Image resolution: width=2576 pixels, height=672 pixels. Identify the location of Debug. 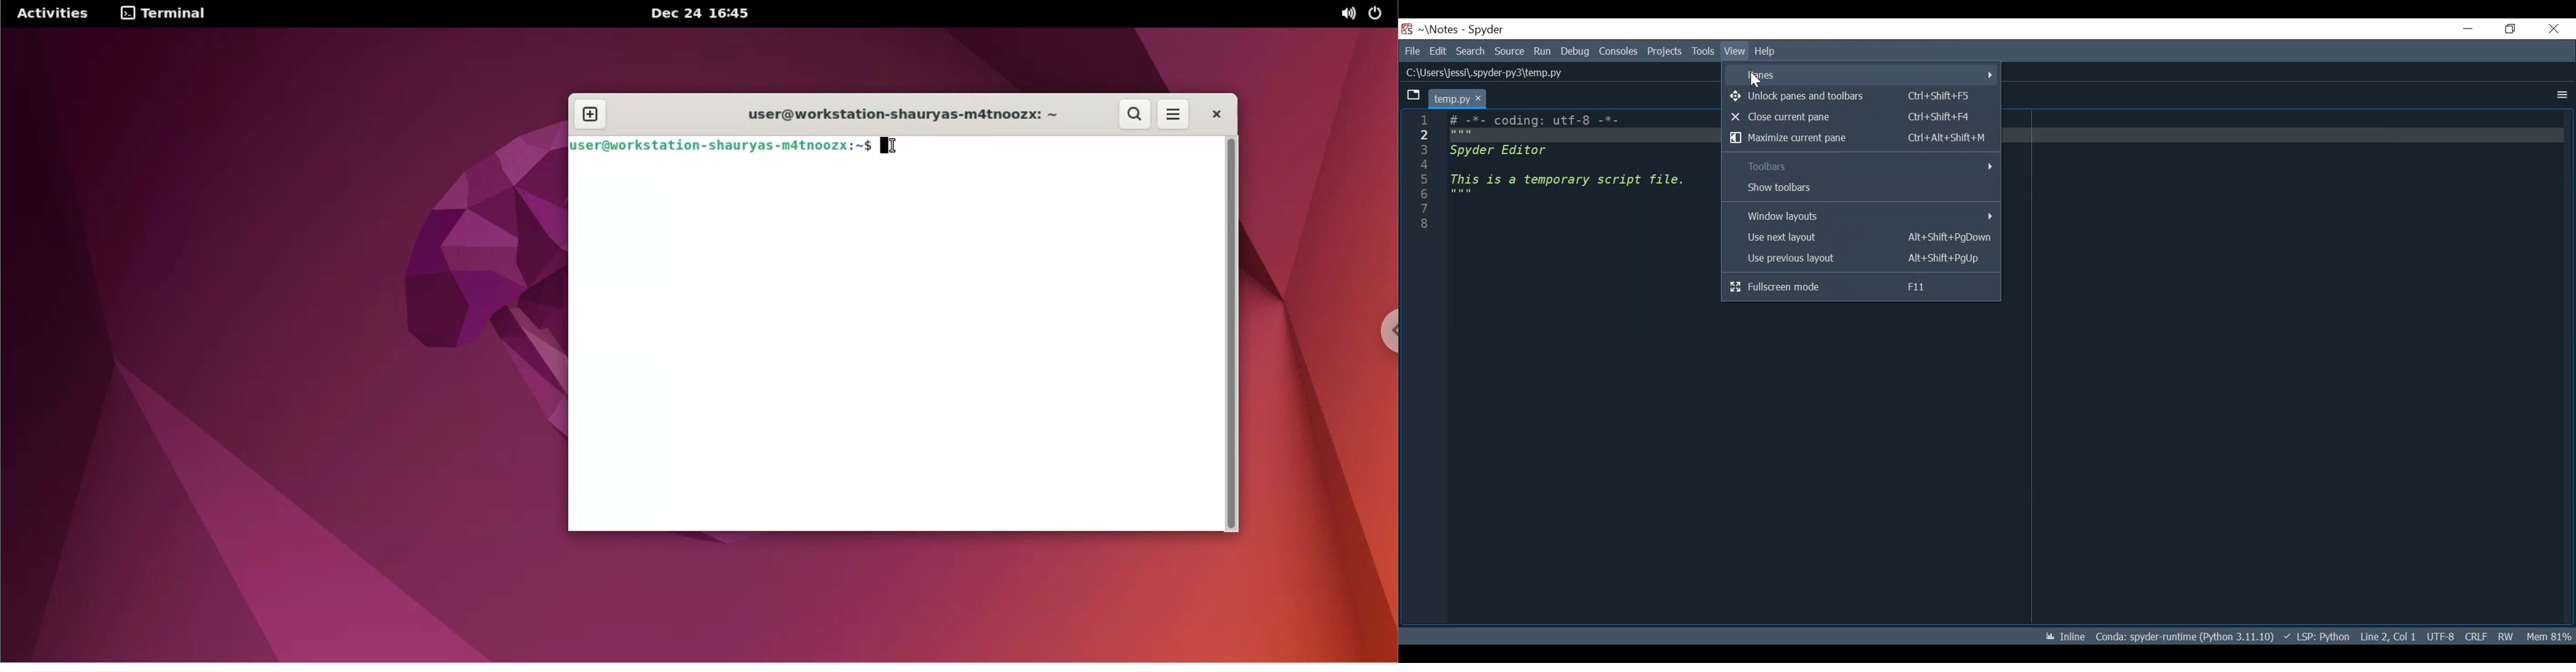
(1575, 51).